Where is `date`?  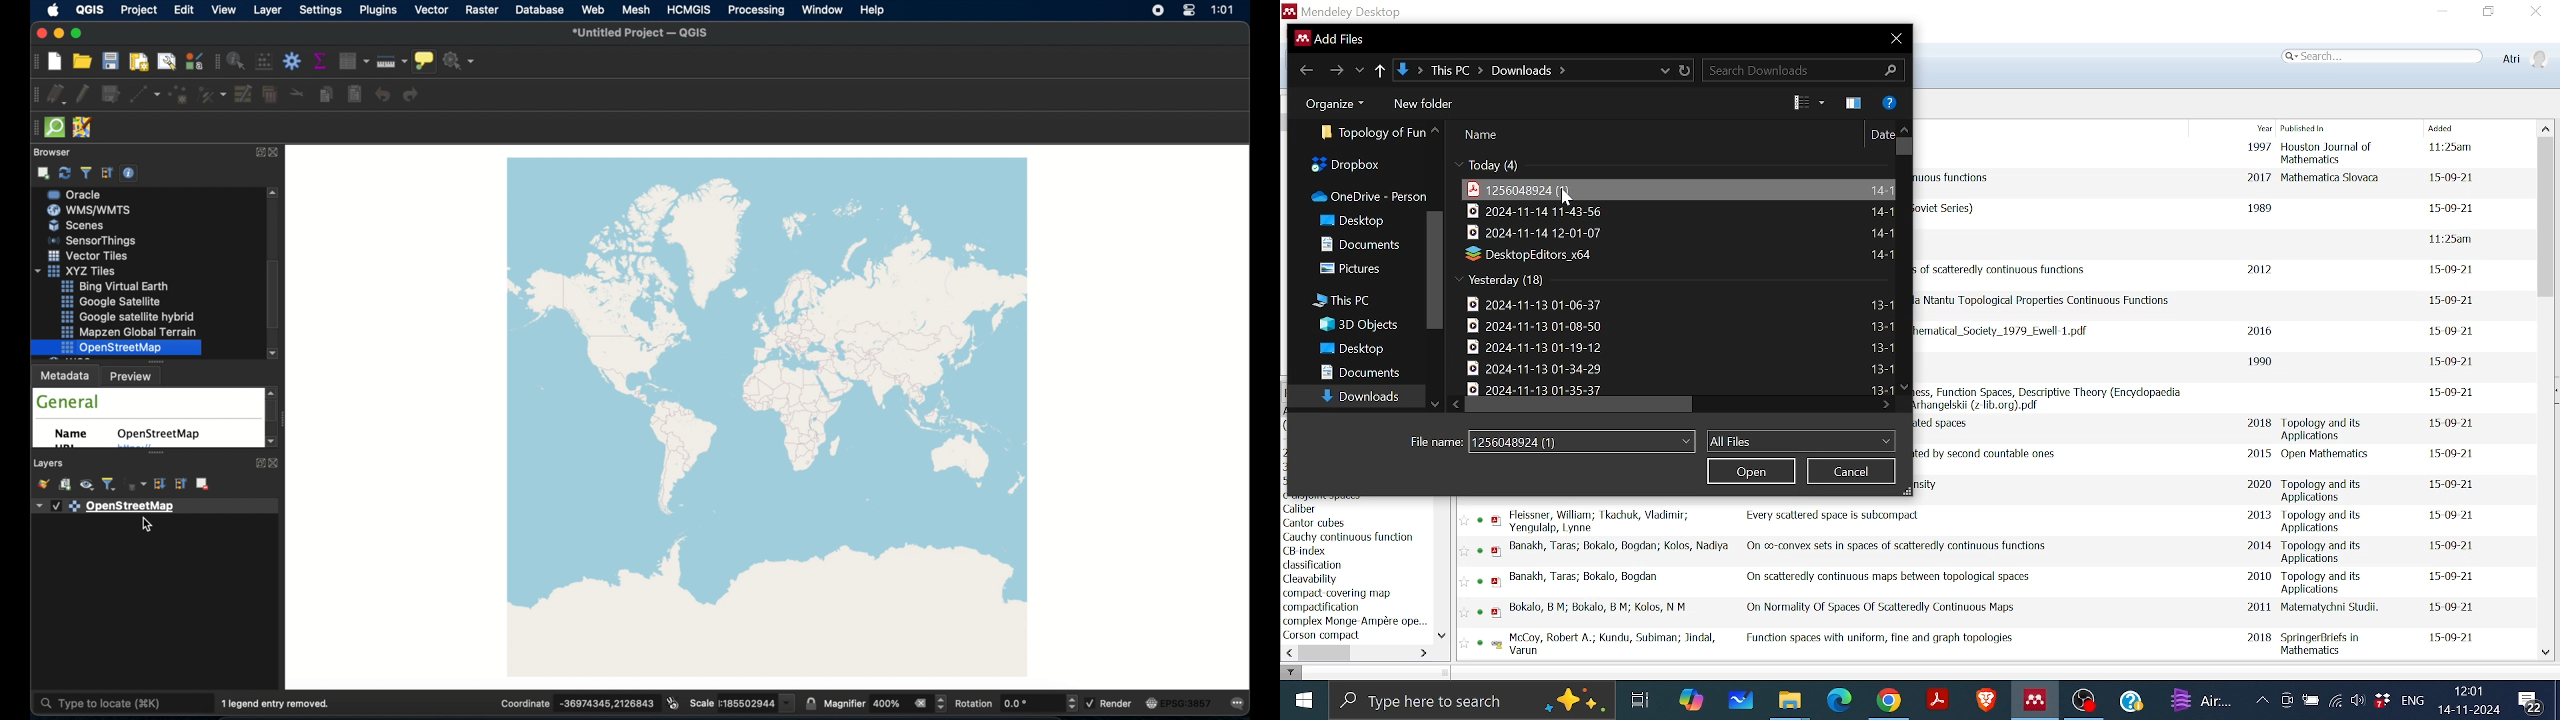
date is located at coordinates (2453, 177).